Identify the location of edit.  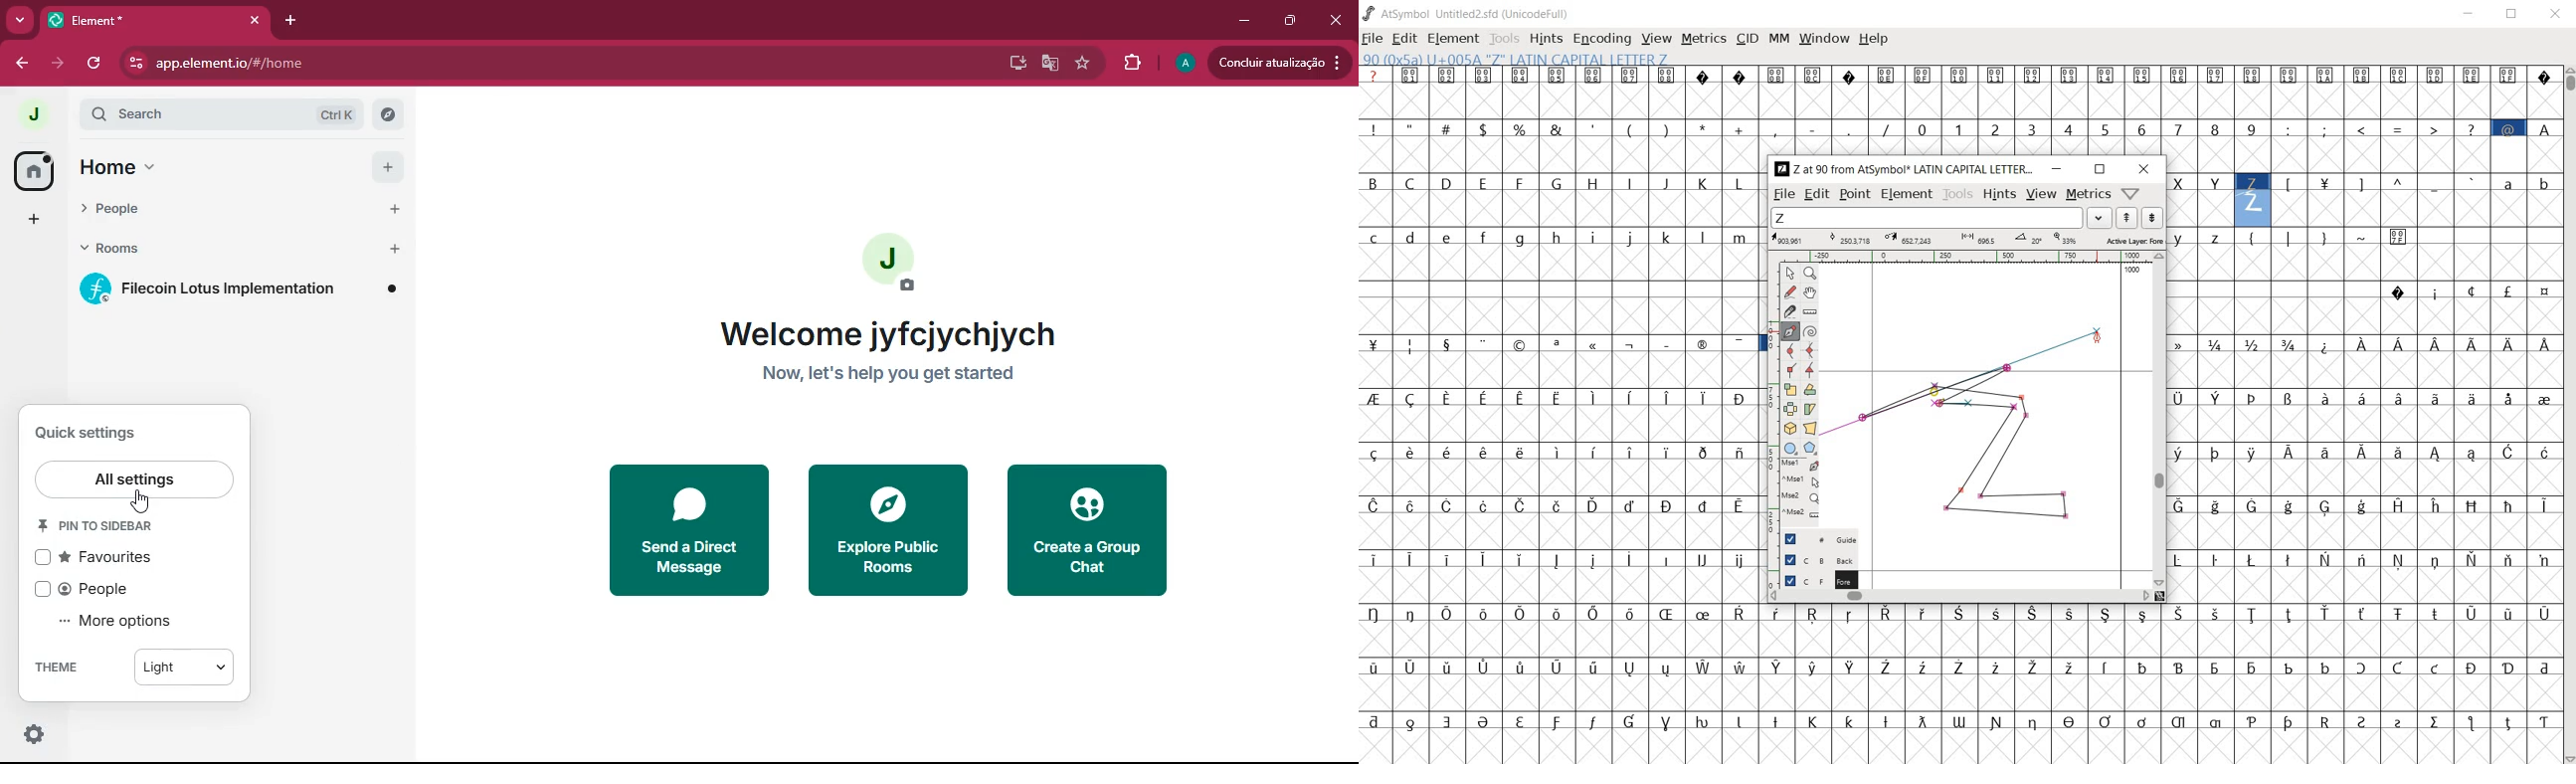
(1816, 195).